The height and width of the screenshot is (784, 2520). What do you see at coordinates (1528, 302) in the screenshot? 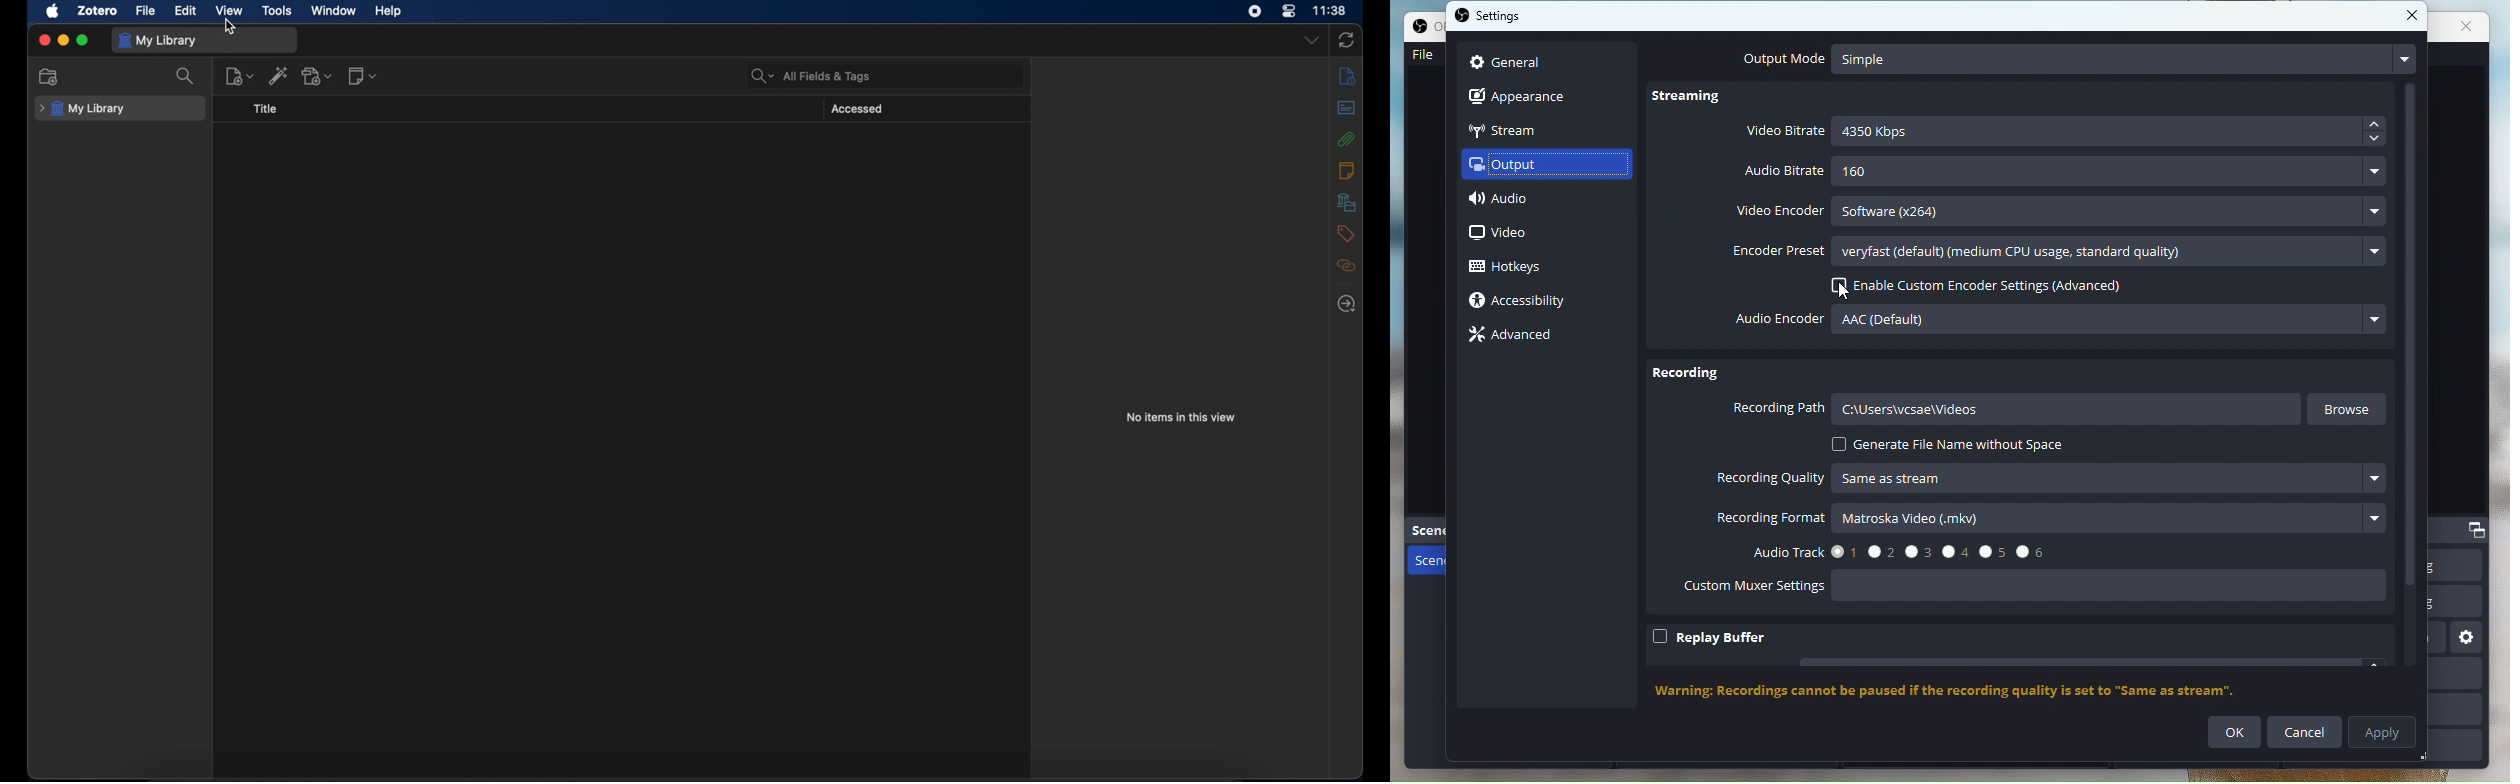
I see `Accessibility` at bounding box center [1528, 302].